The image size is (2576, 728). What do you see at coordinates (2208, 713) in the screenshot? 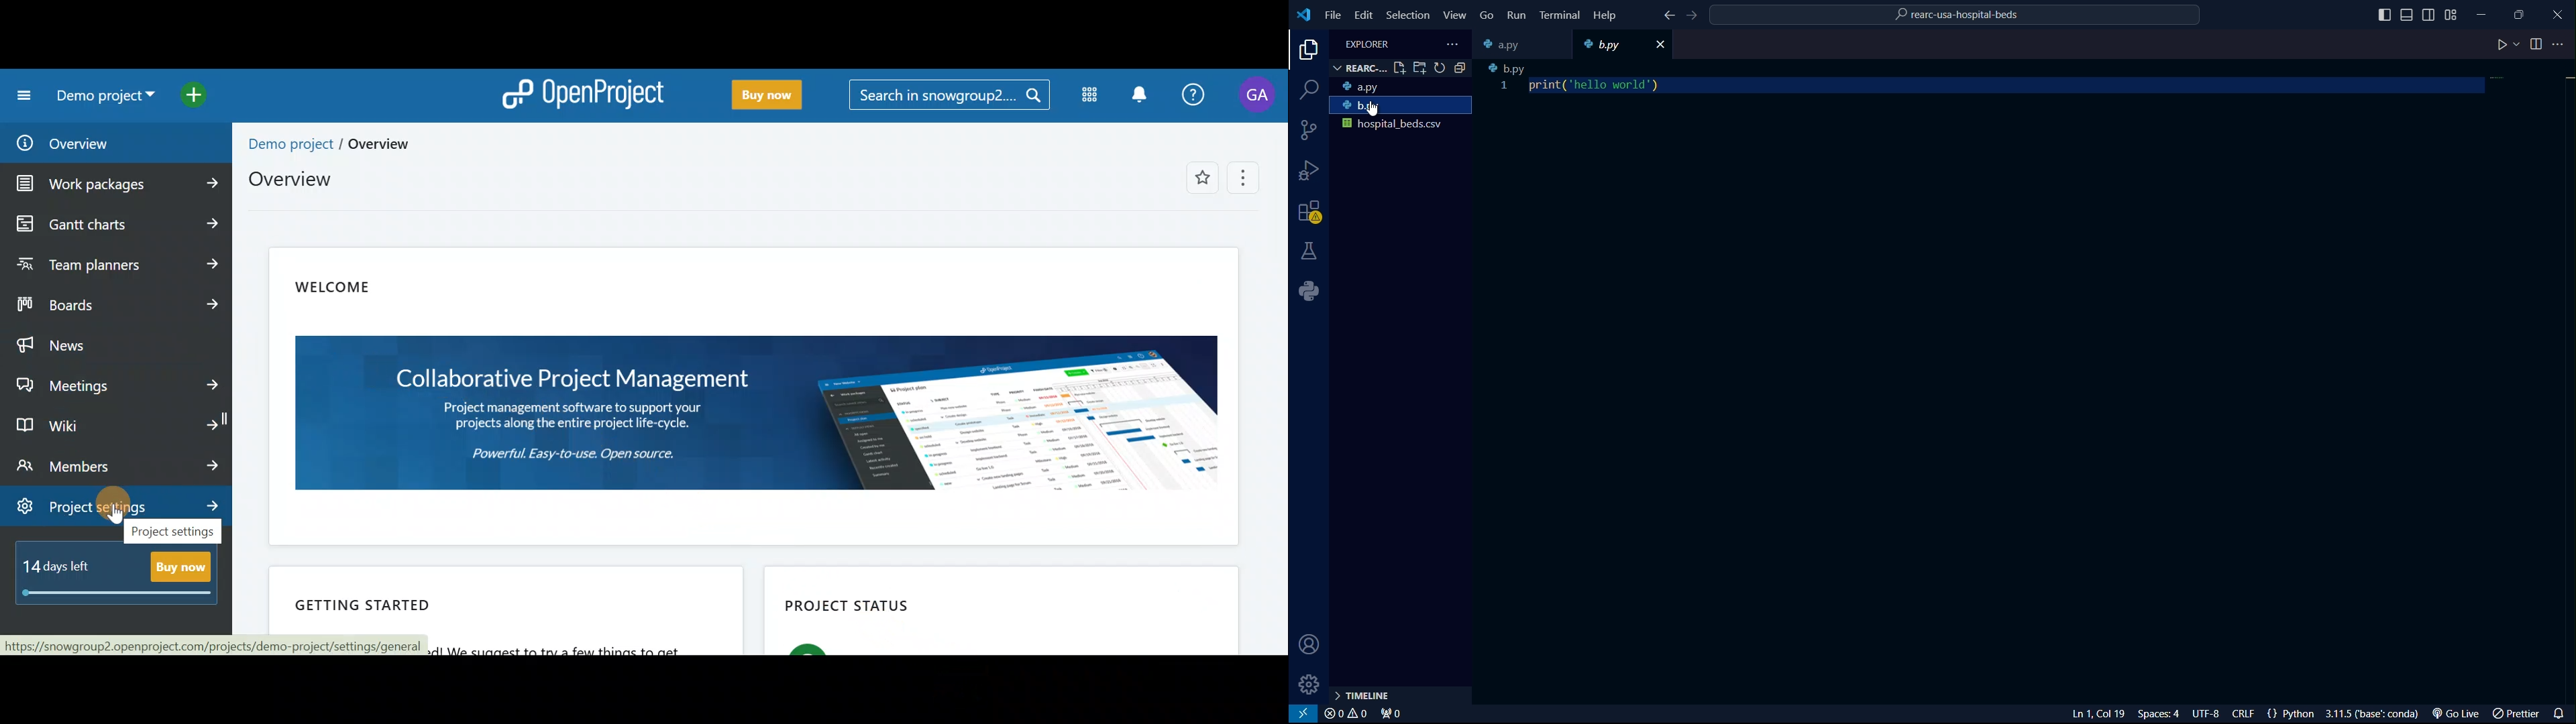
I see `UTF-8` at bounding box center [2208, 713].